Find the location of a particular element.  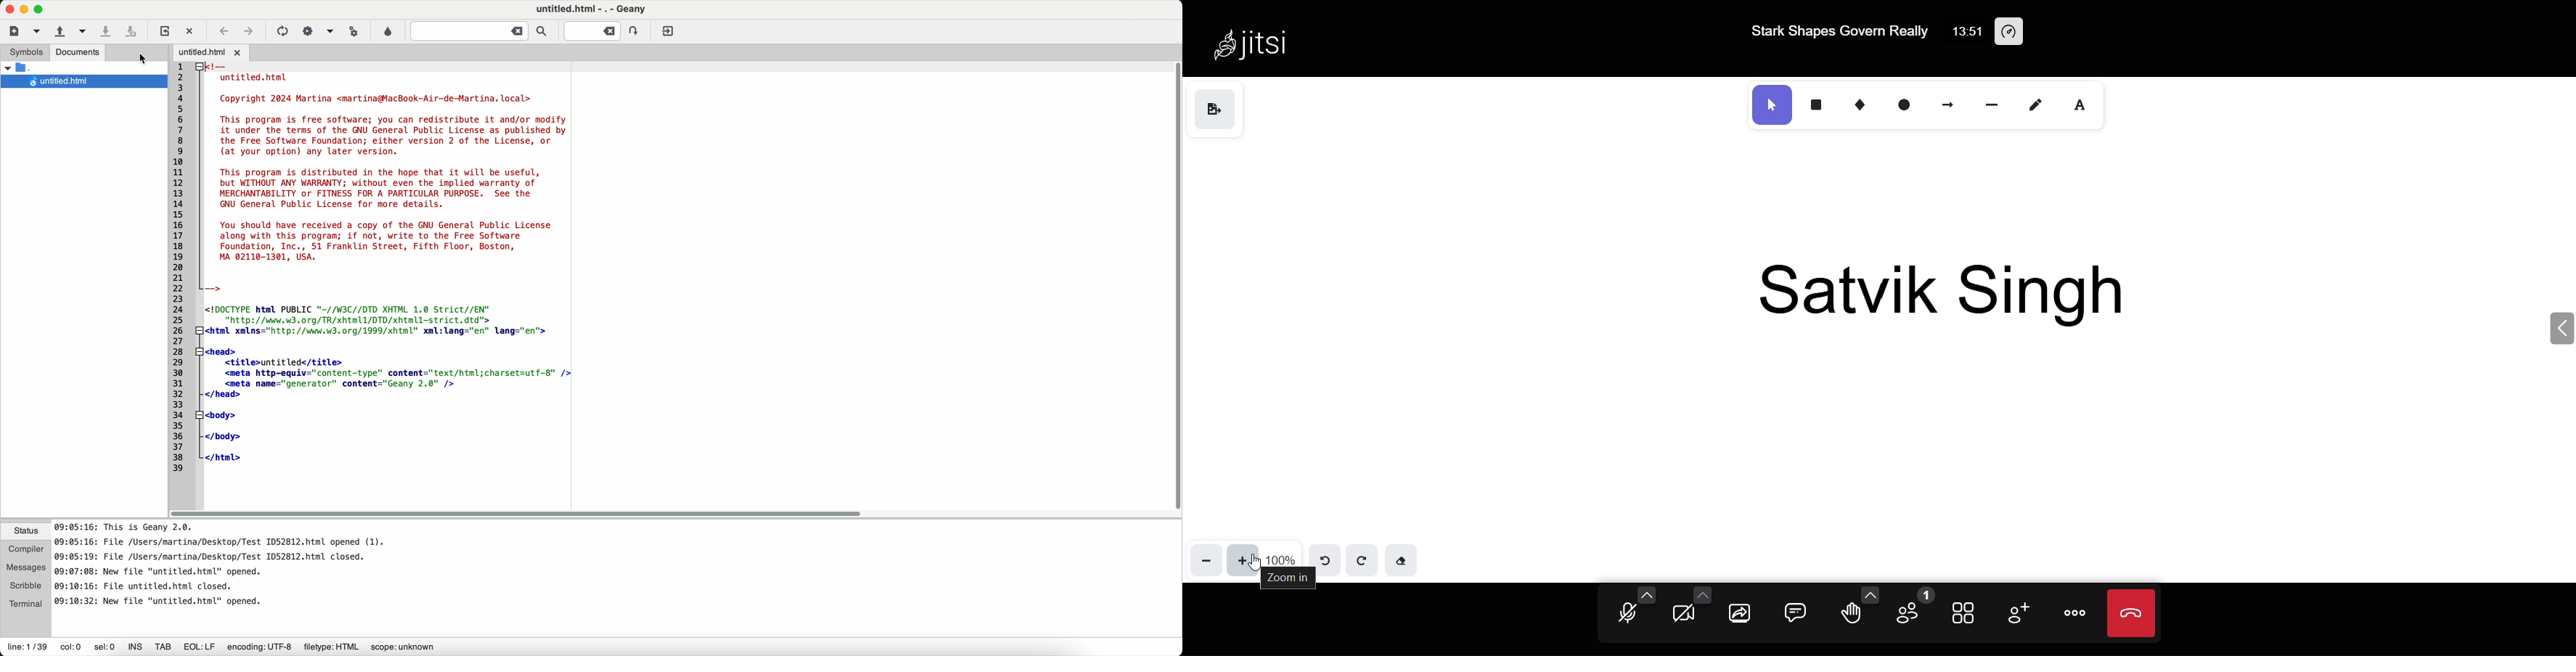

diamond is located at coordinates (1858, 104).